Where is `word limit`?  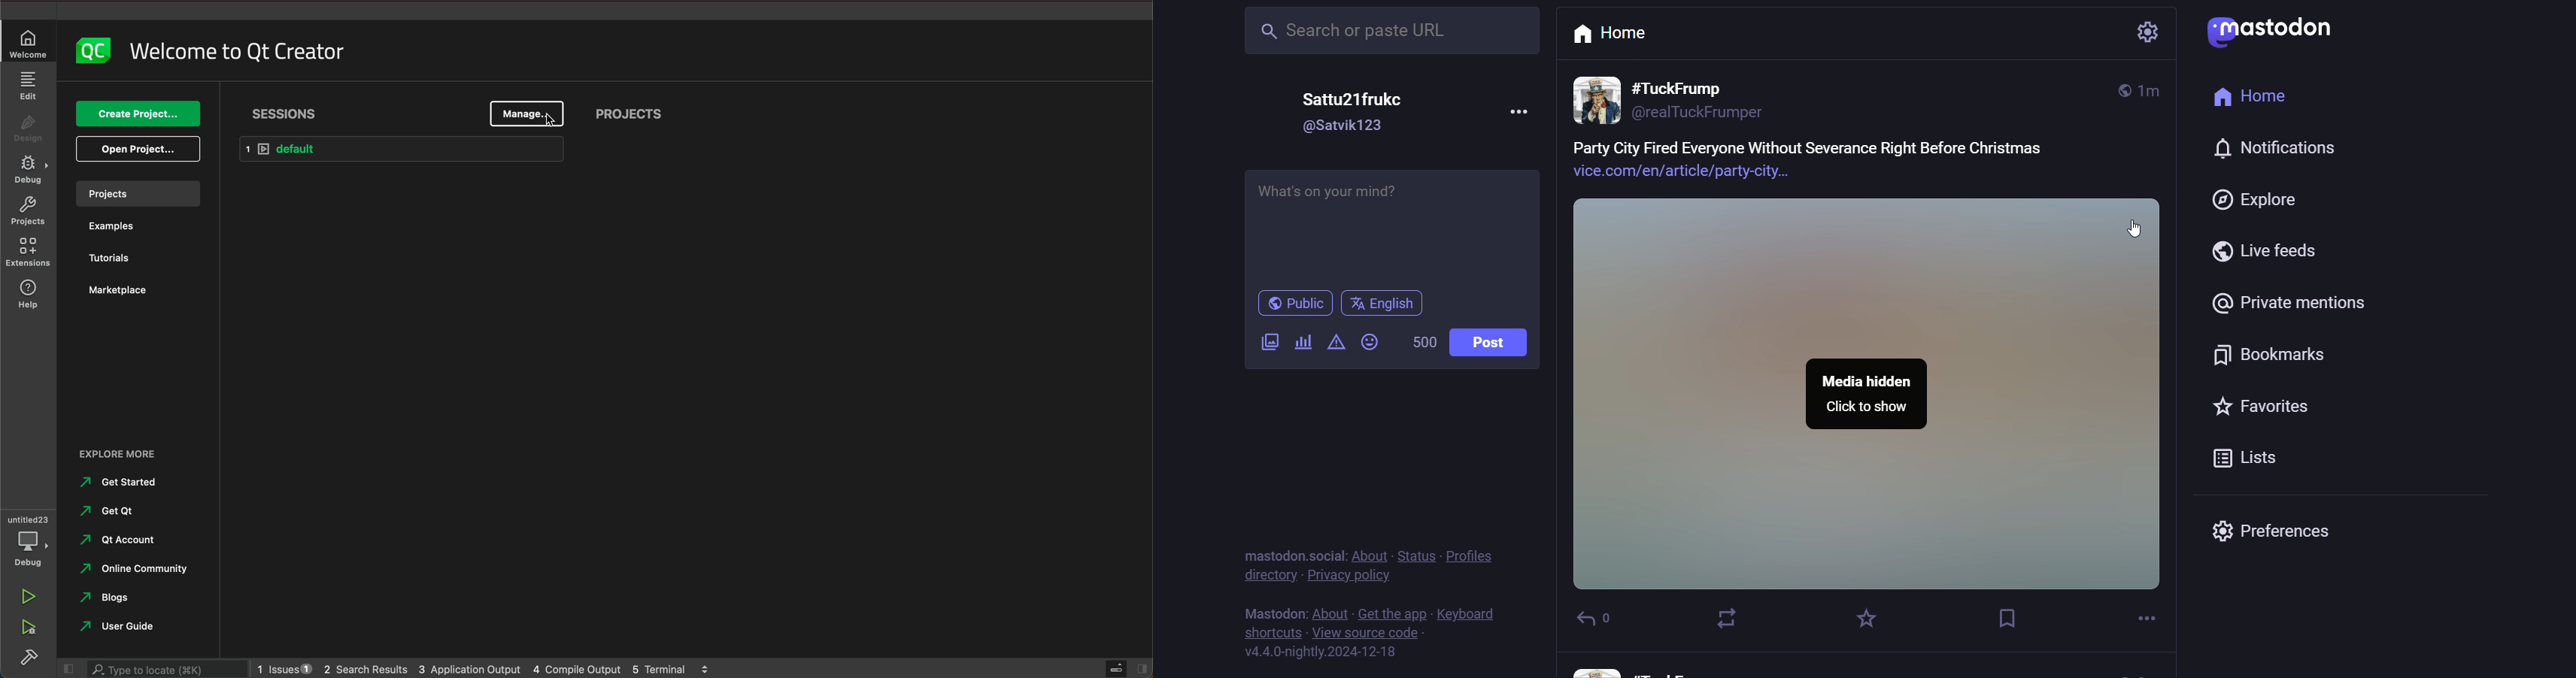 word limit is located at coordinates (1422, 340).